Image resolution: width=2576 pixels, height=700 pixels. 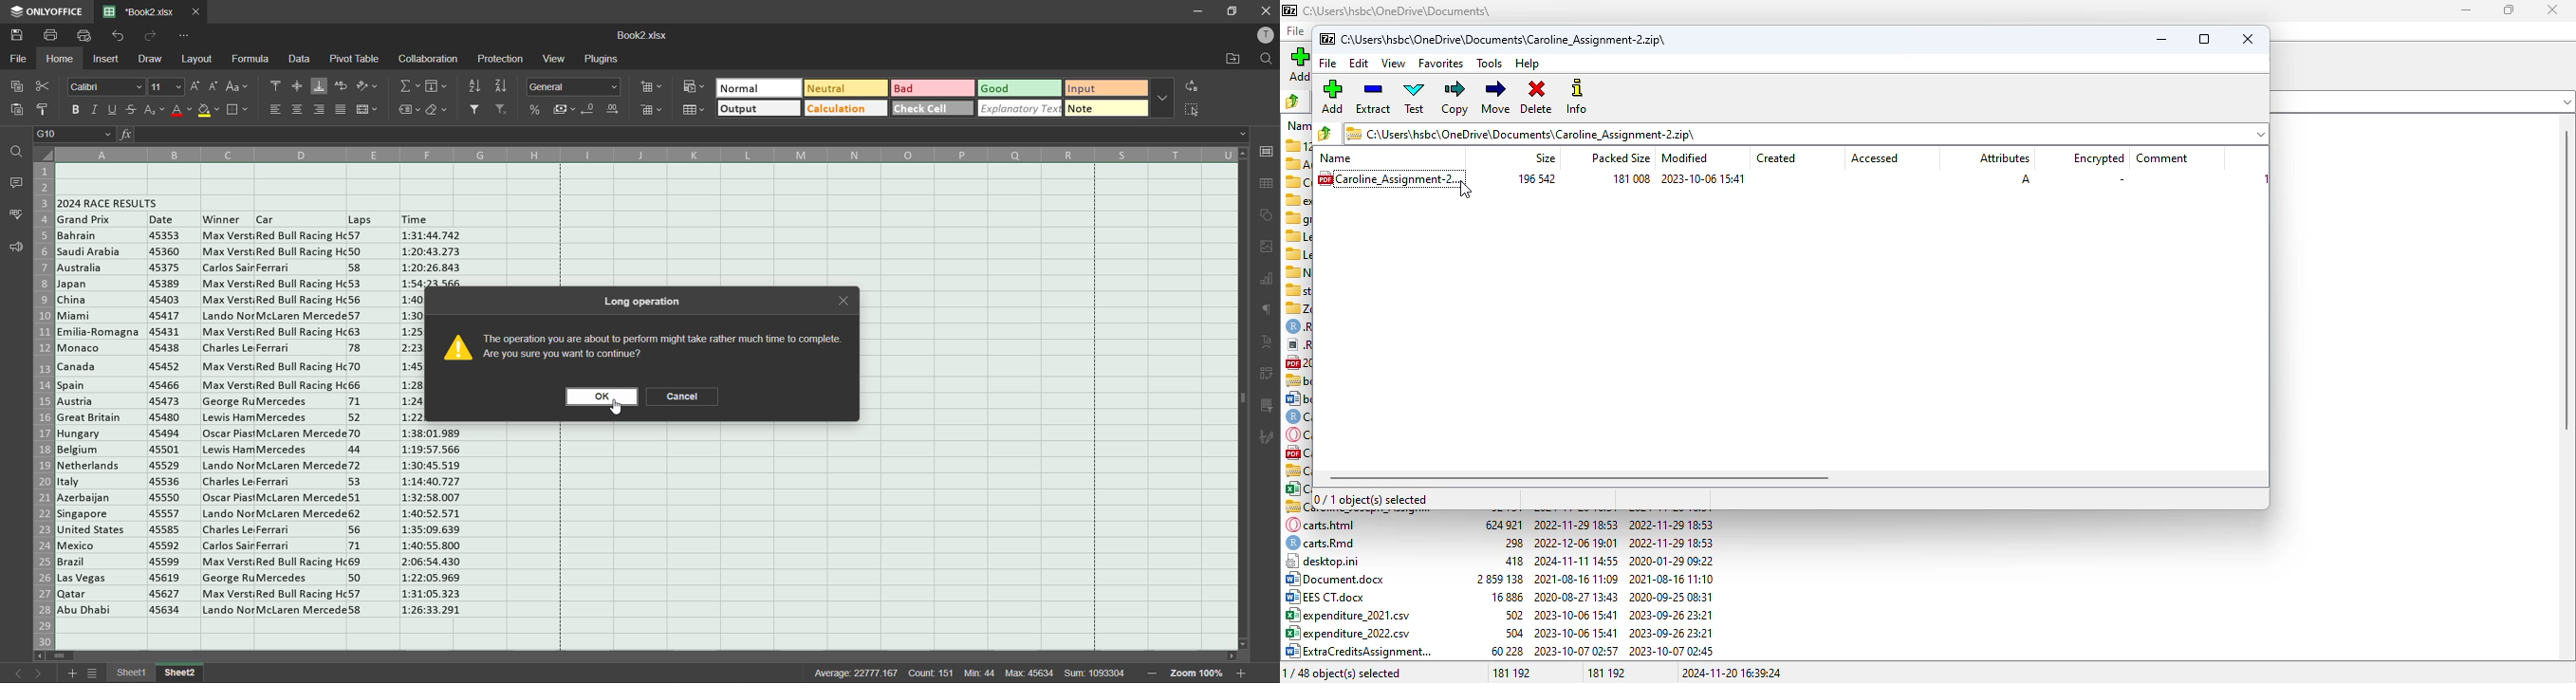 What do you see at coordinates (19, 88) in the screenshot?
I see `copy` at bounding box center [19, 88].